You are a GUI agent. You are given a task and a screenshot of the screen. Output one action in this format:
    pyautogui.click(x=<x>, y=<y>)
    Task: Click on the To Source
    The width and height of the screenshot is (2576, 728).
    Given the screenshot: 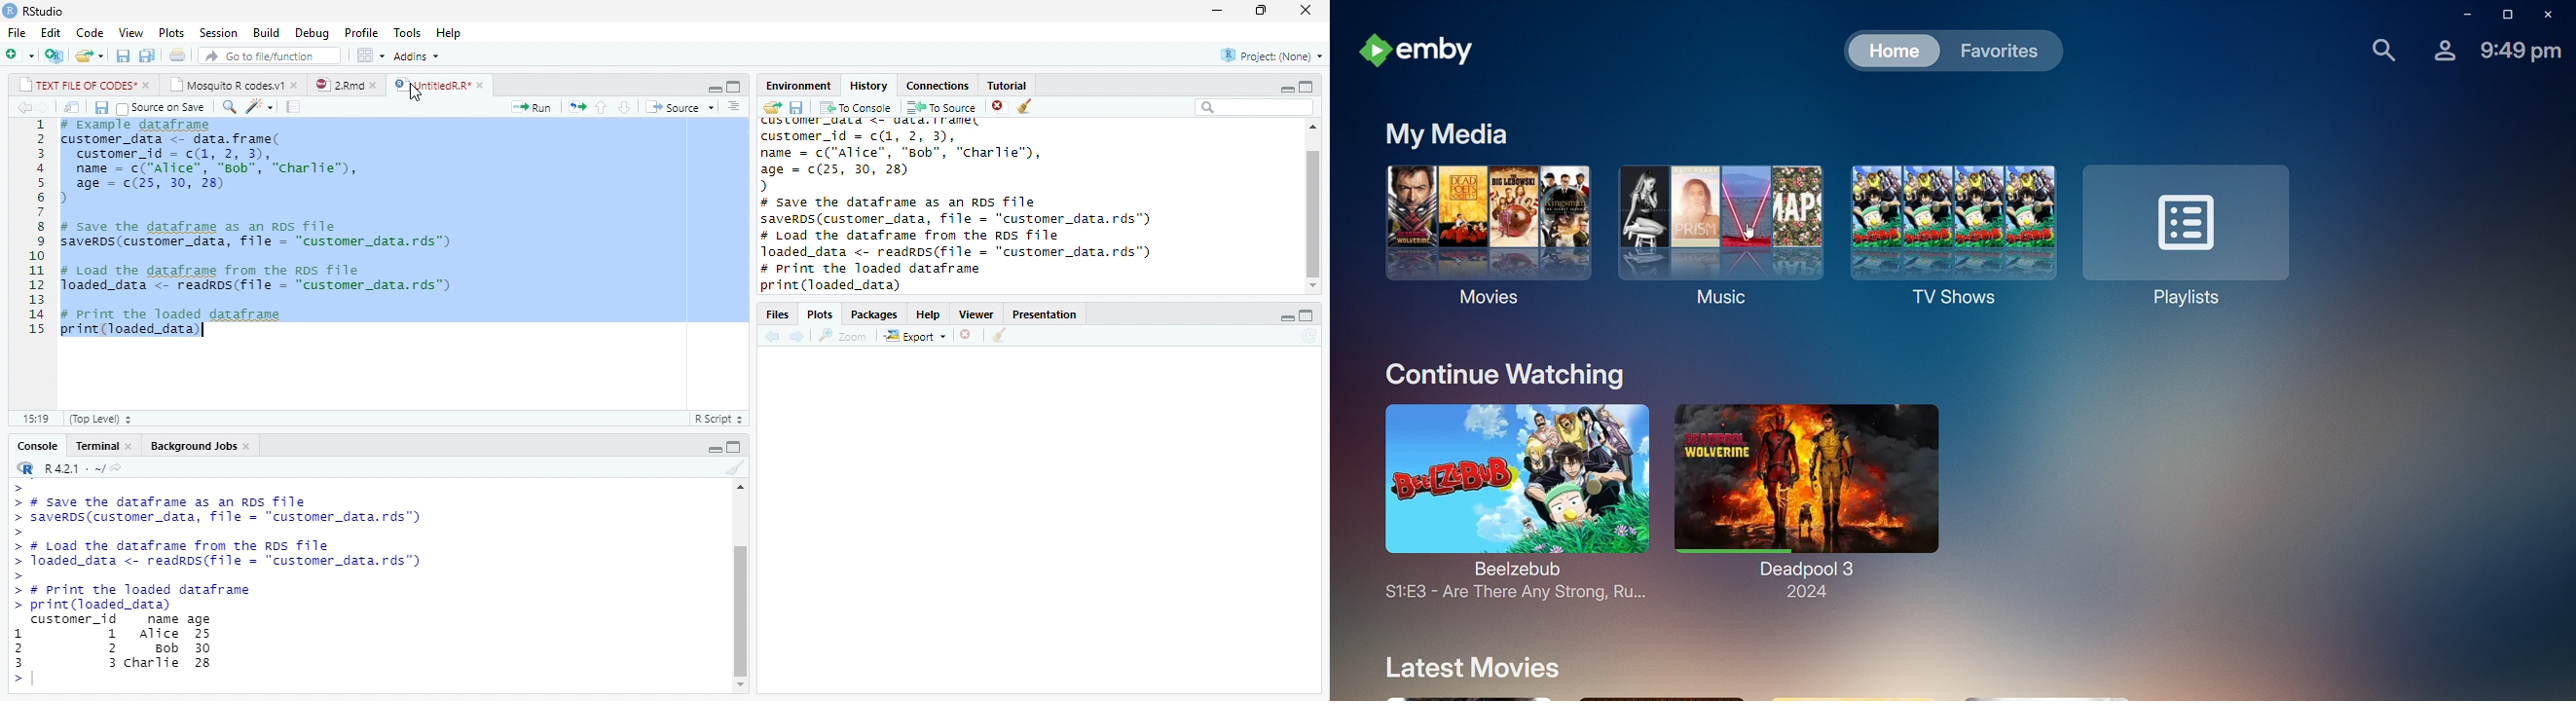 What is the action you would take?
    pyautogui.click(x=940, y=107)
    